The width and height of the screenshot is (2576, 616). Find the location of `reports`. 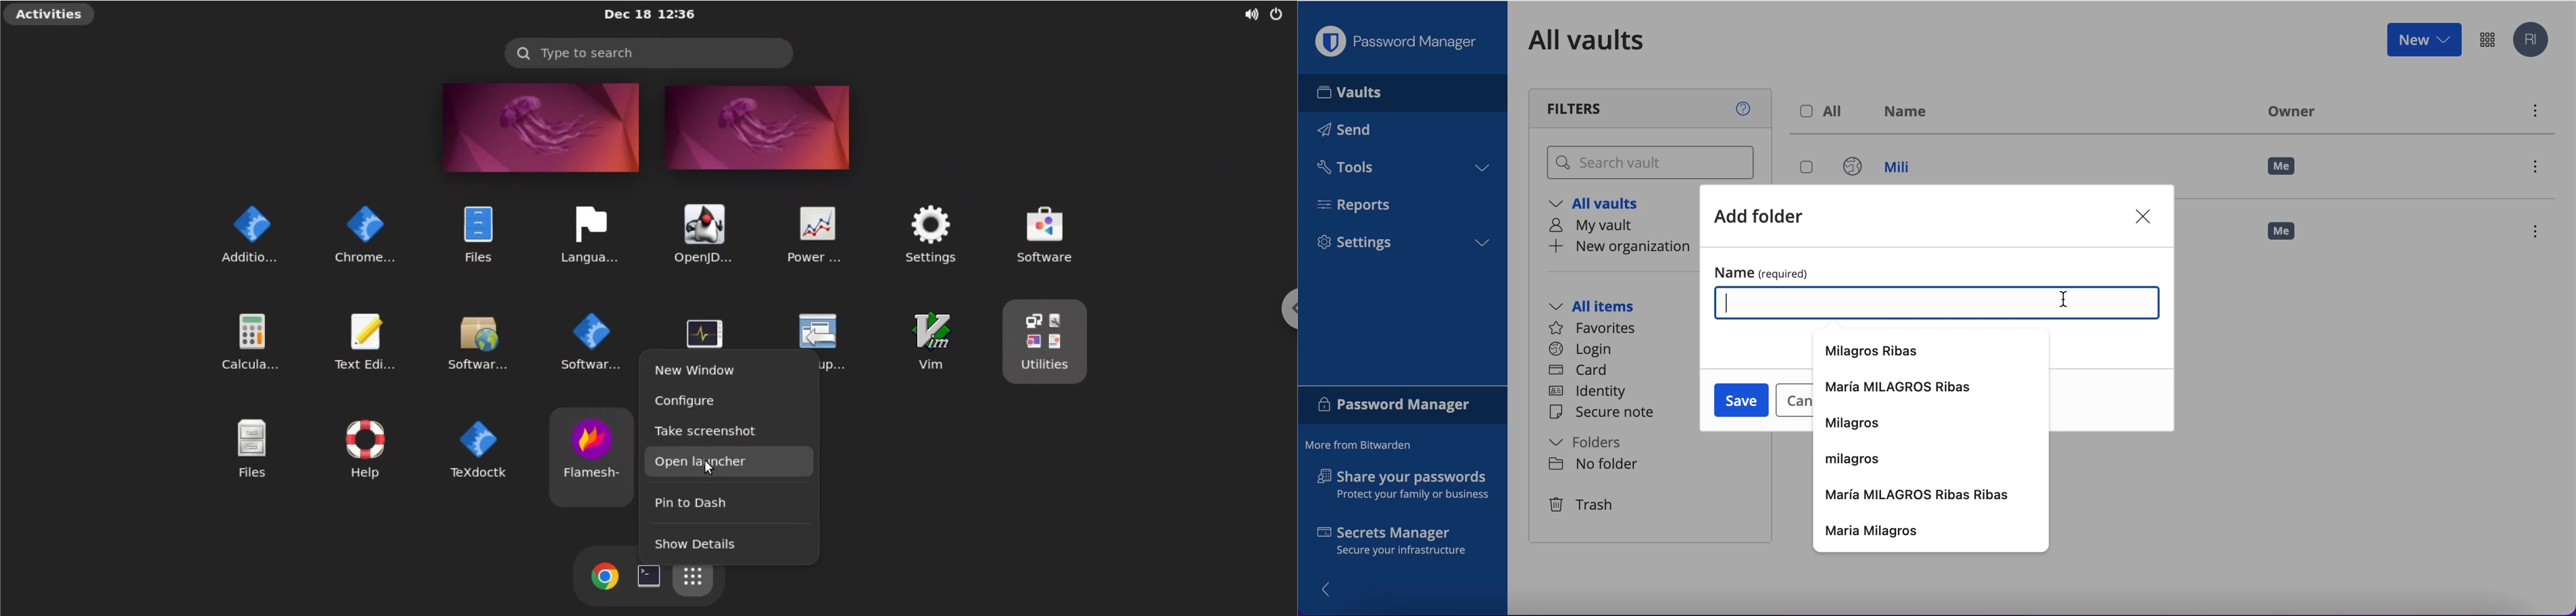

reports is located at coordinates (1362, 205).